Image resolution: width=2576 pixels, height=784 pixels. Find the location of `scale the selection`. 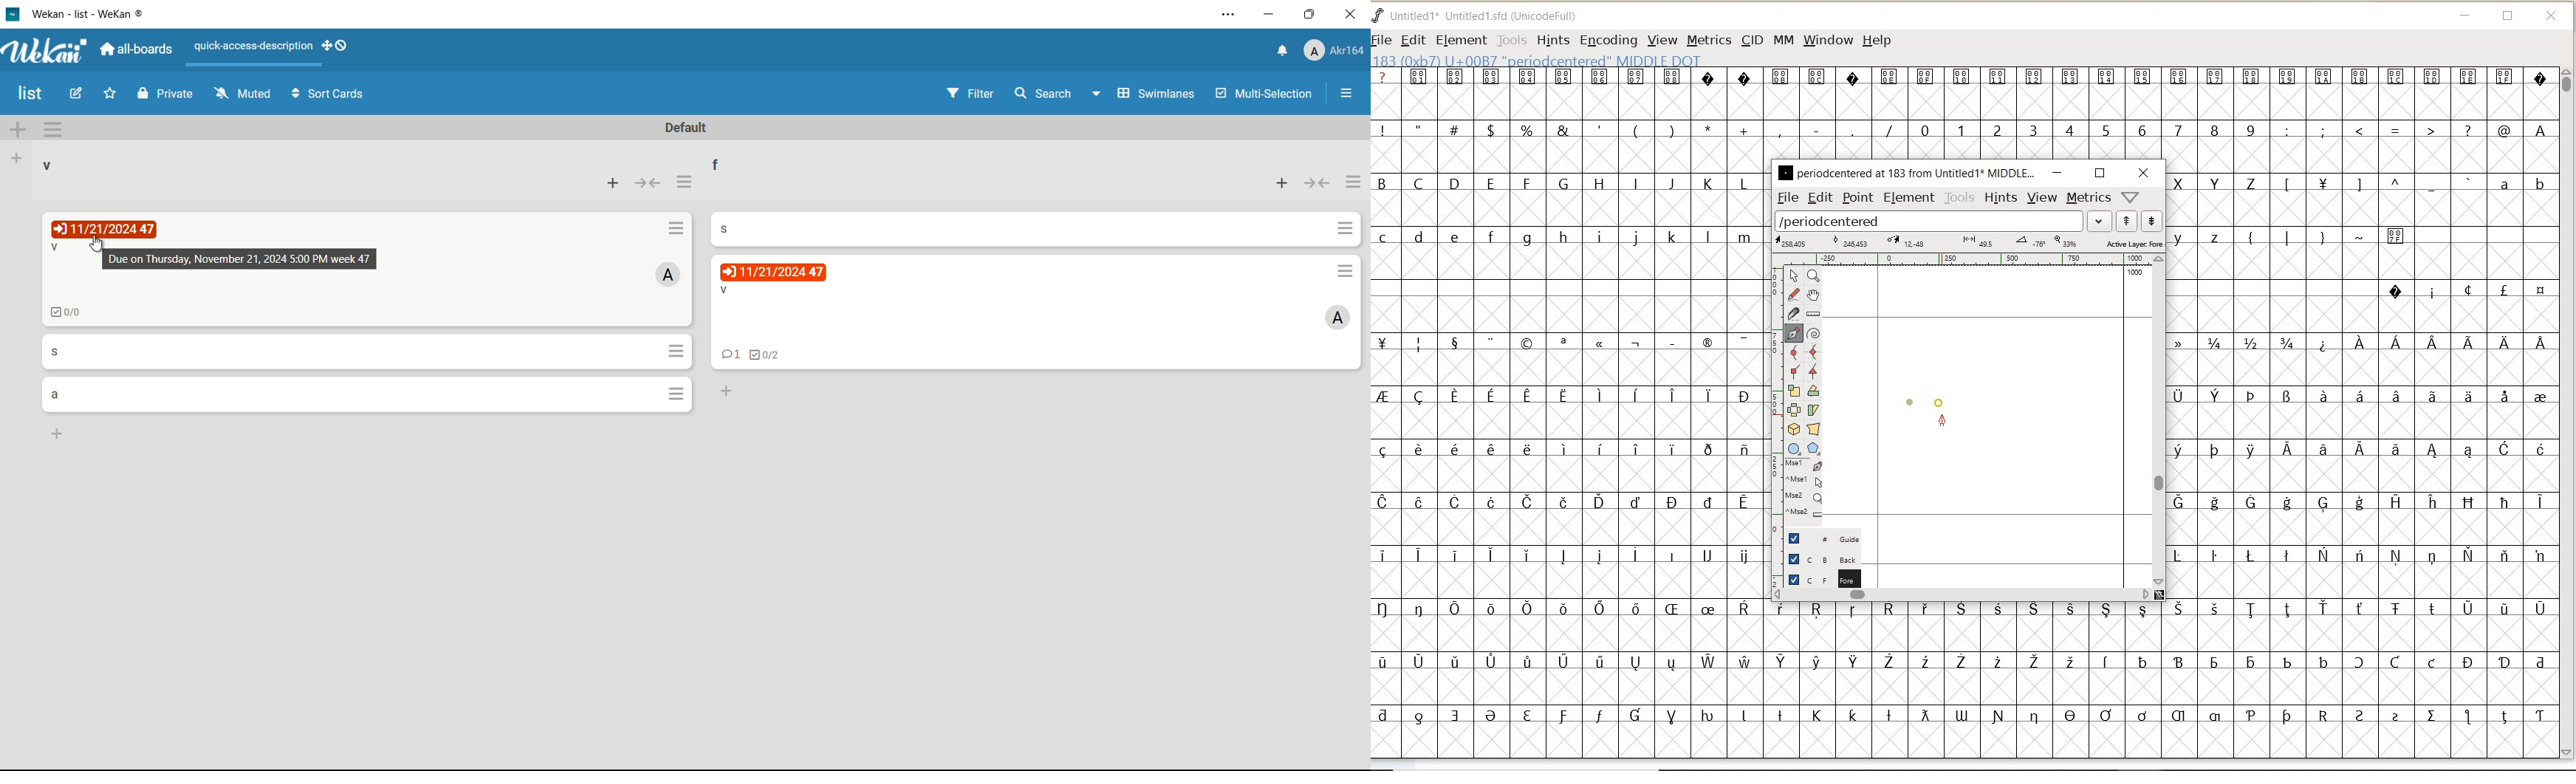

scale the selection is located at coordinates (1792, 391).